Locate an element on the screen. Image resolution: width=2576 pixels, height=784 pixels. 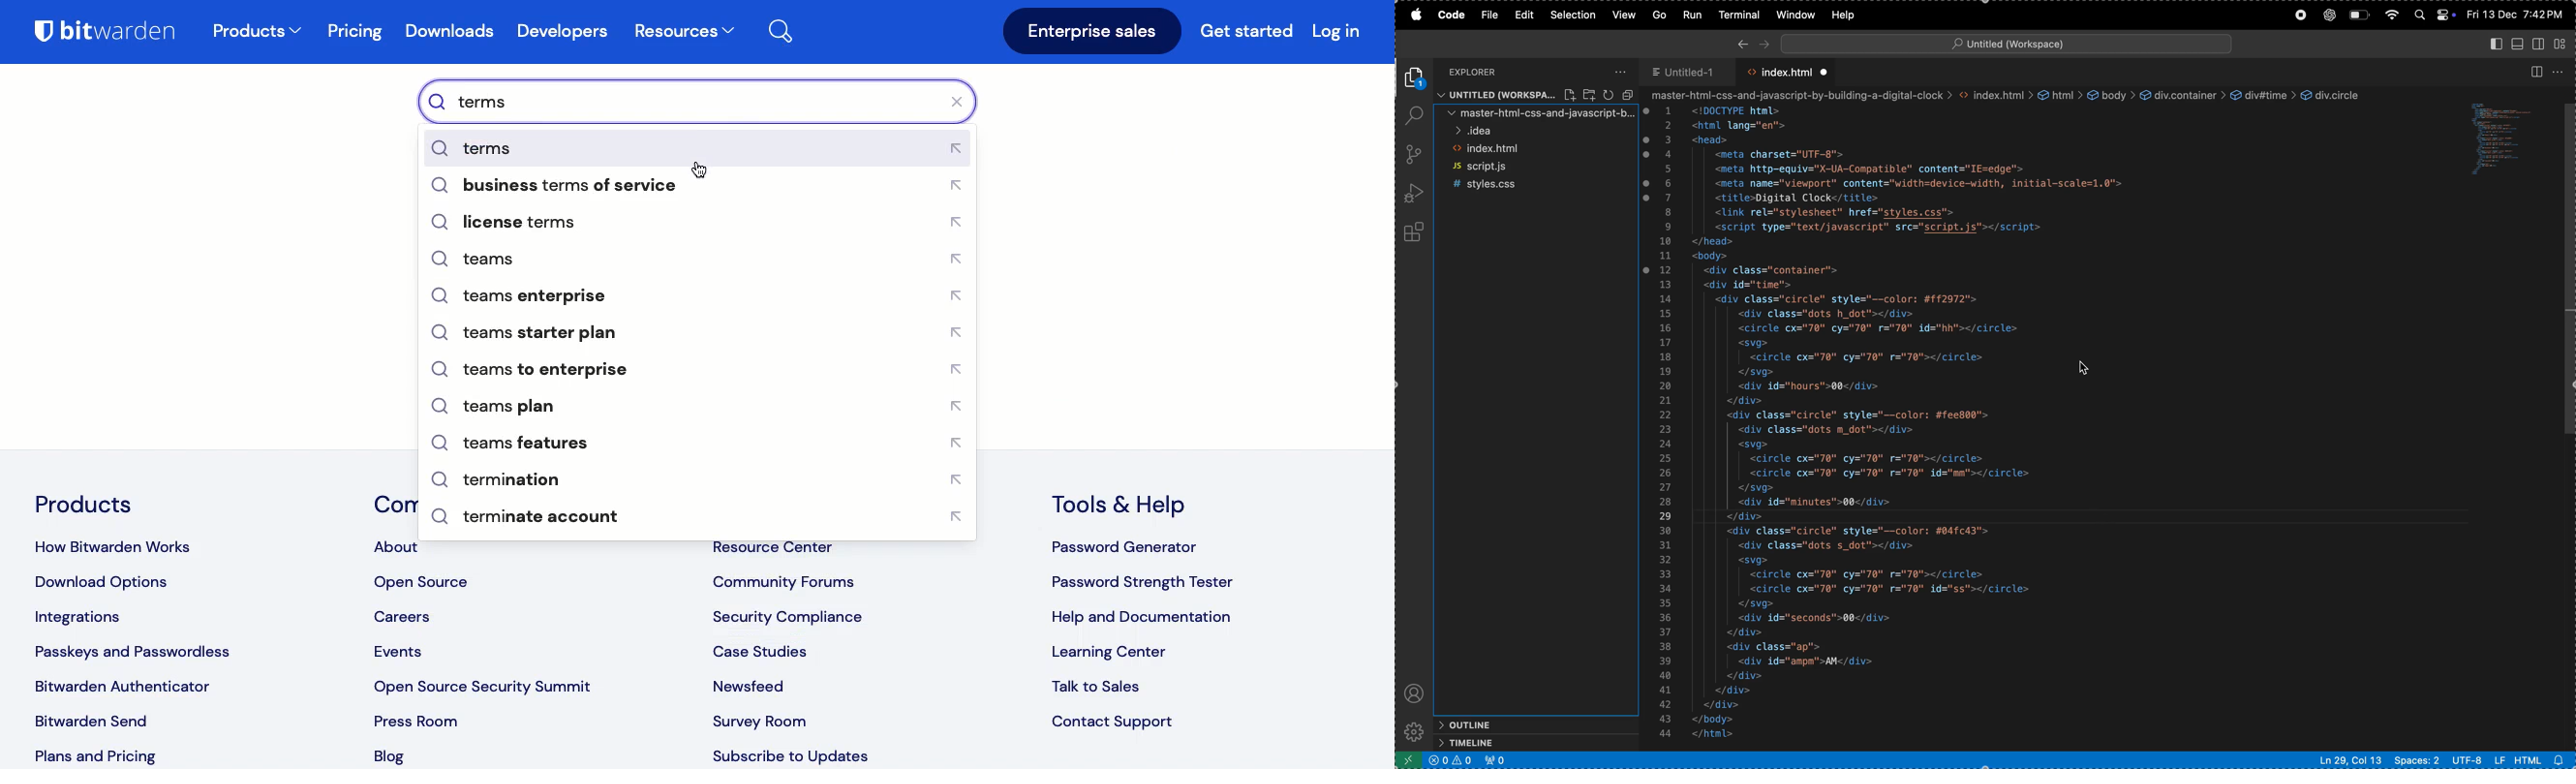
Line Number is located at coordinates (1665, 422).